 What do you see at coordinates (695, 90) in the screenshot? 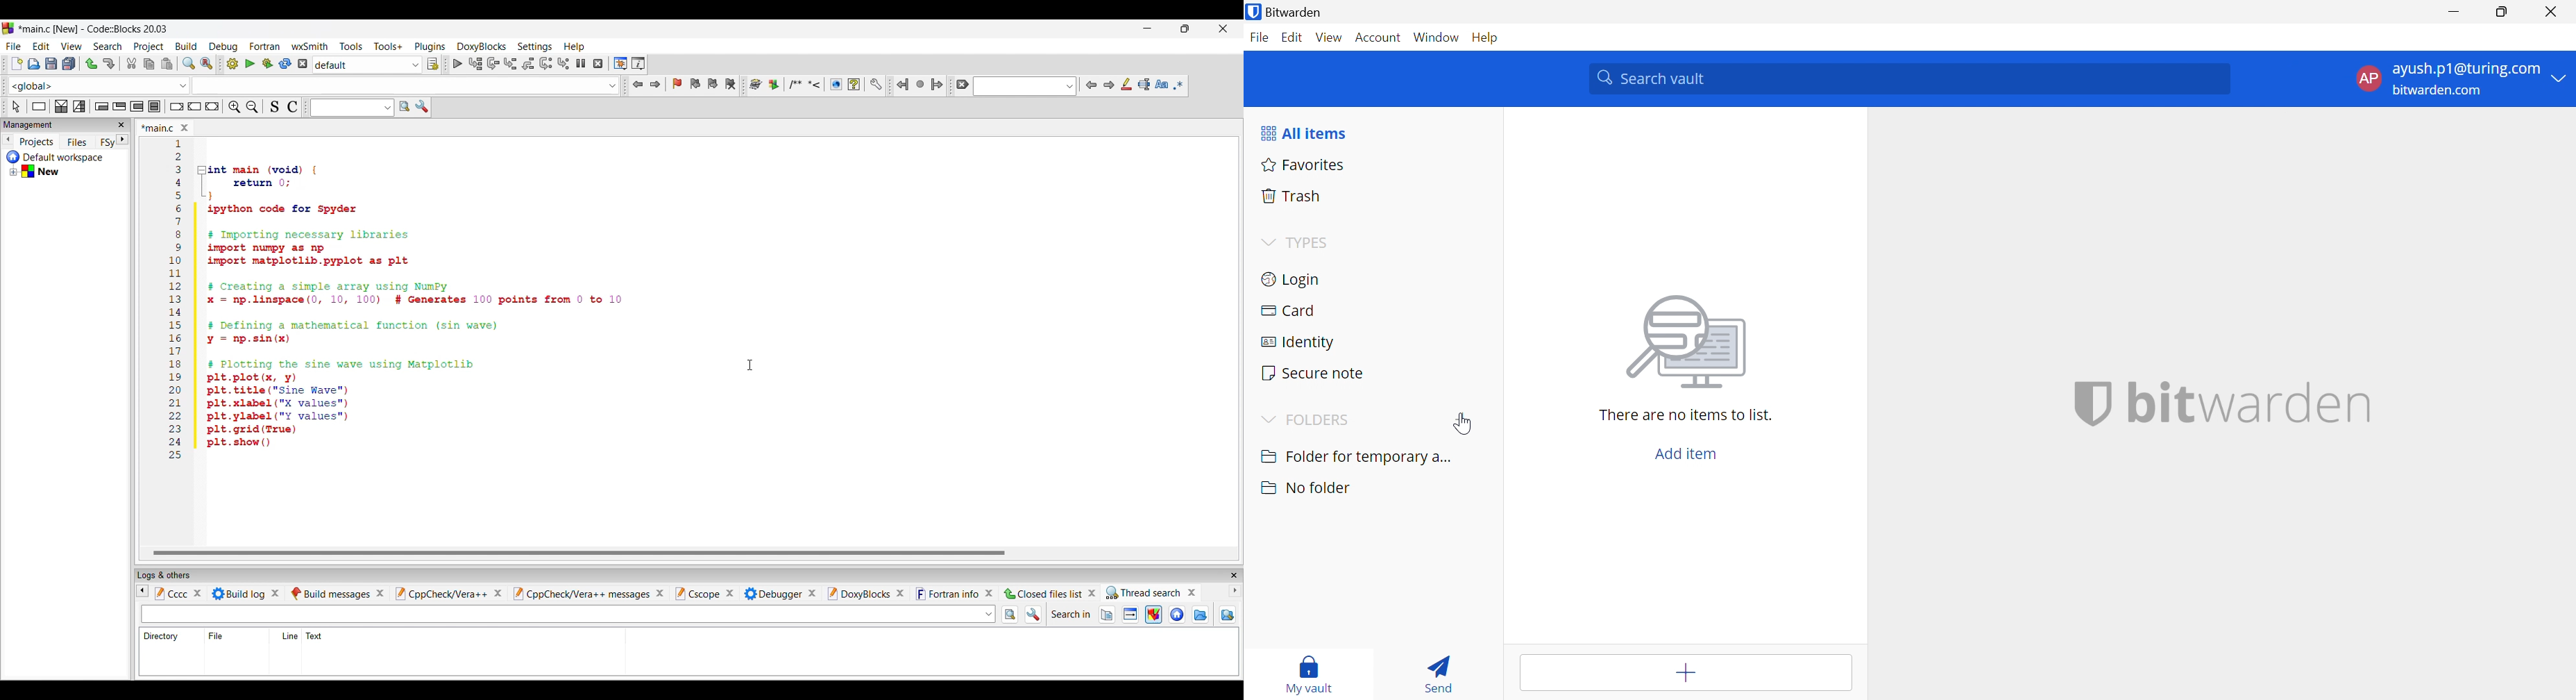
I see `Previous bookmark` at bounding box center [695, 90].